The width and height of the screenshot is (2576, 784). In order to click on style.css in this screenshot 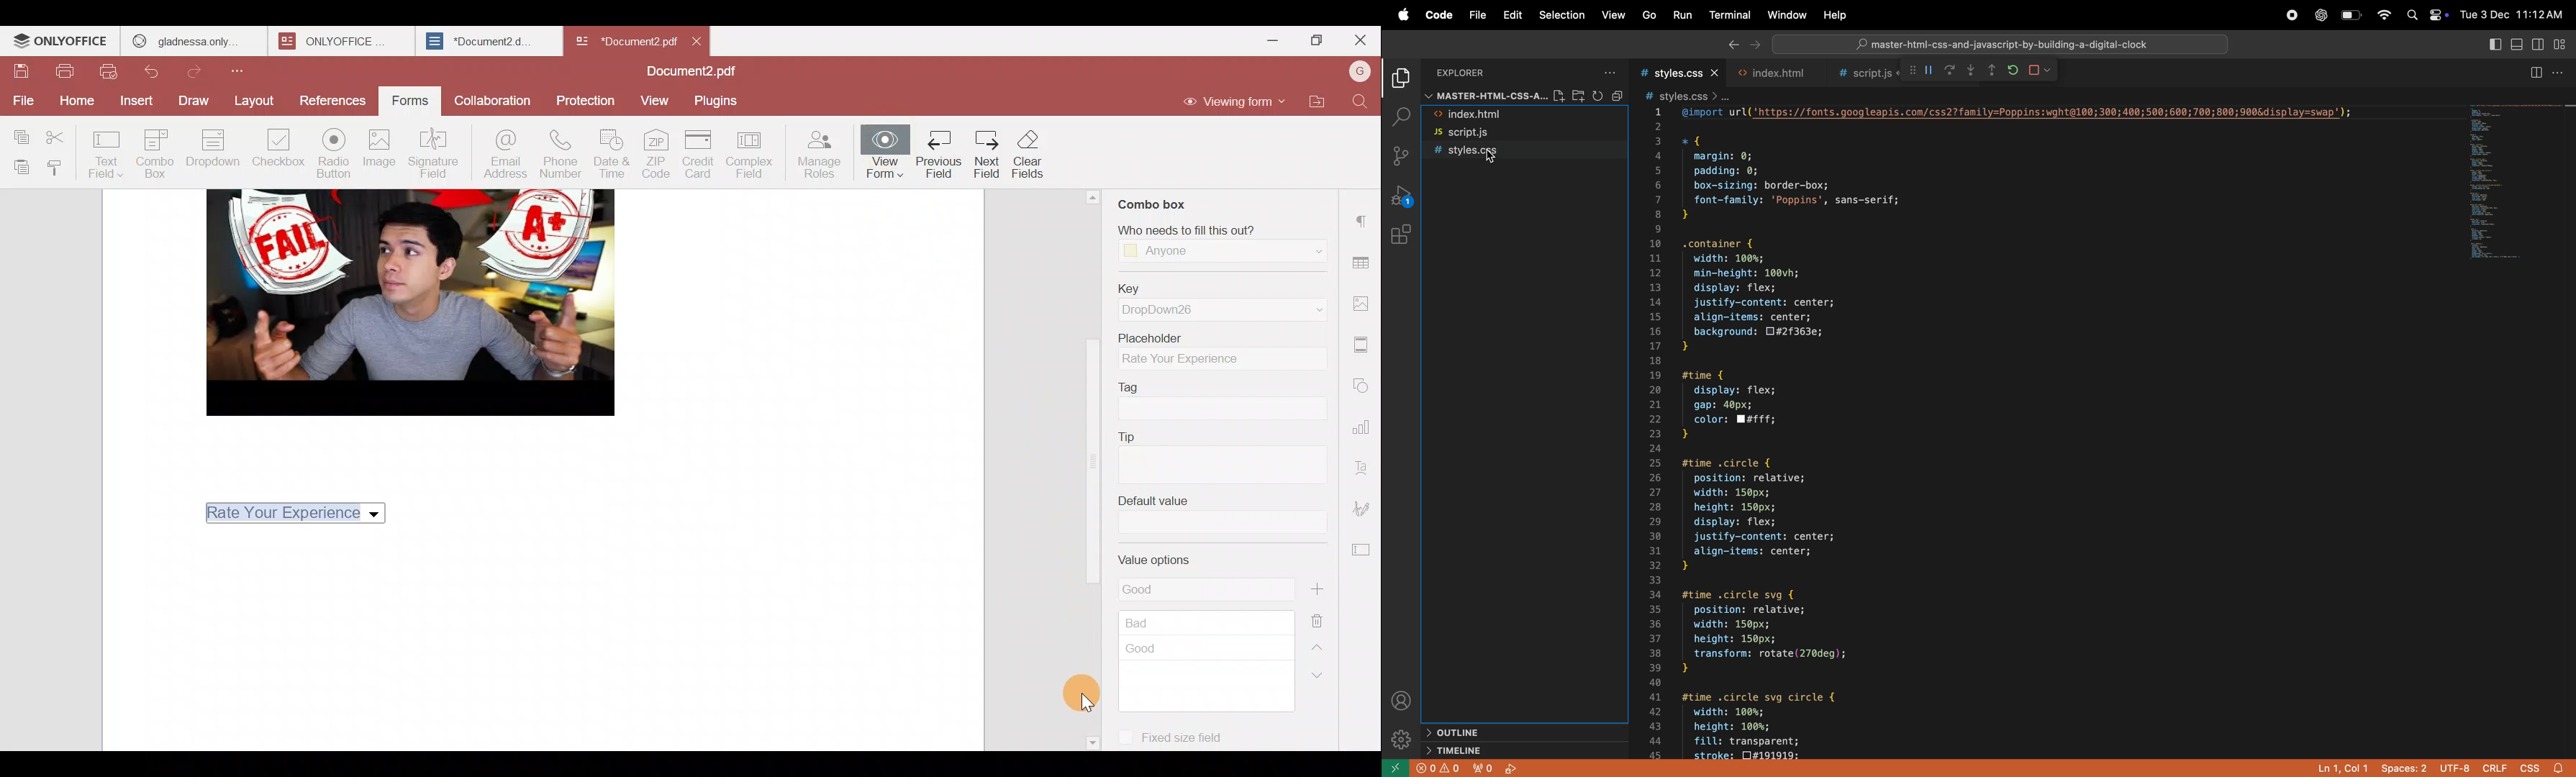, I will do `click(1680, 73)`.